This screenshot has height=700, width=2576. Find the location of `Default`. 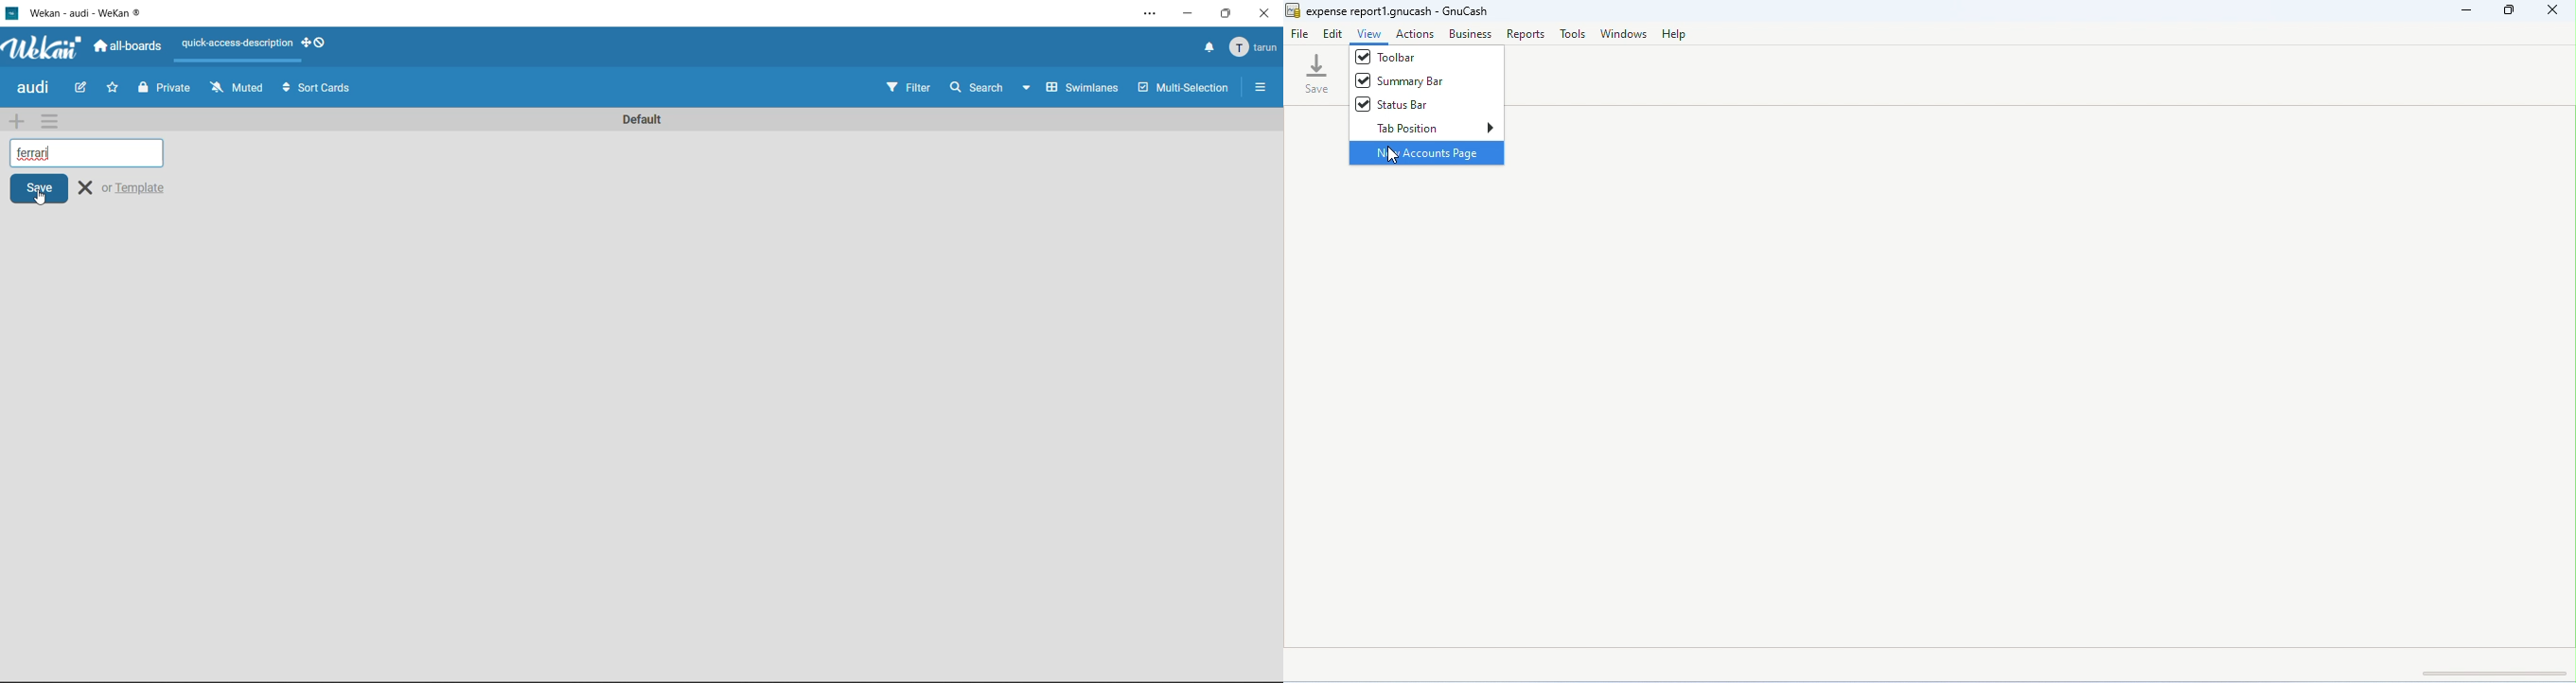

Default is located at coordinates (745, 120).